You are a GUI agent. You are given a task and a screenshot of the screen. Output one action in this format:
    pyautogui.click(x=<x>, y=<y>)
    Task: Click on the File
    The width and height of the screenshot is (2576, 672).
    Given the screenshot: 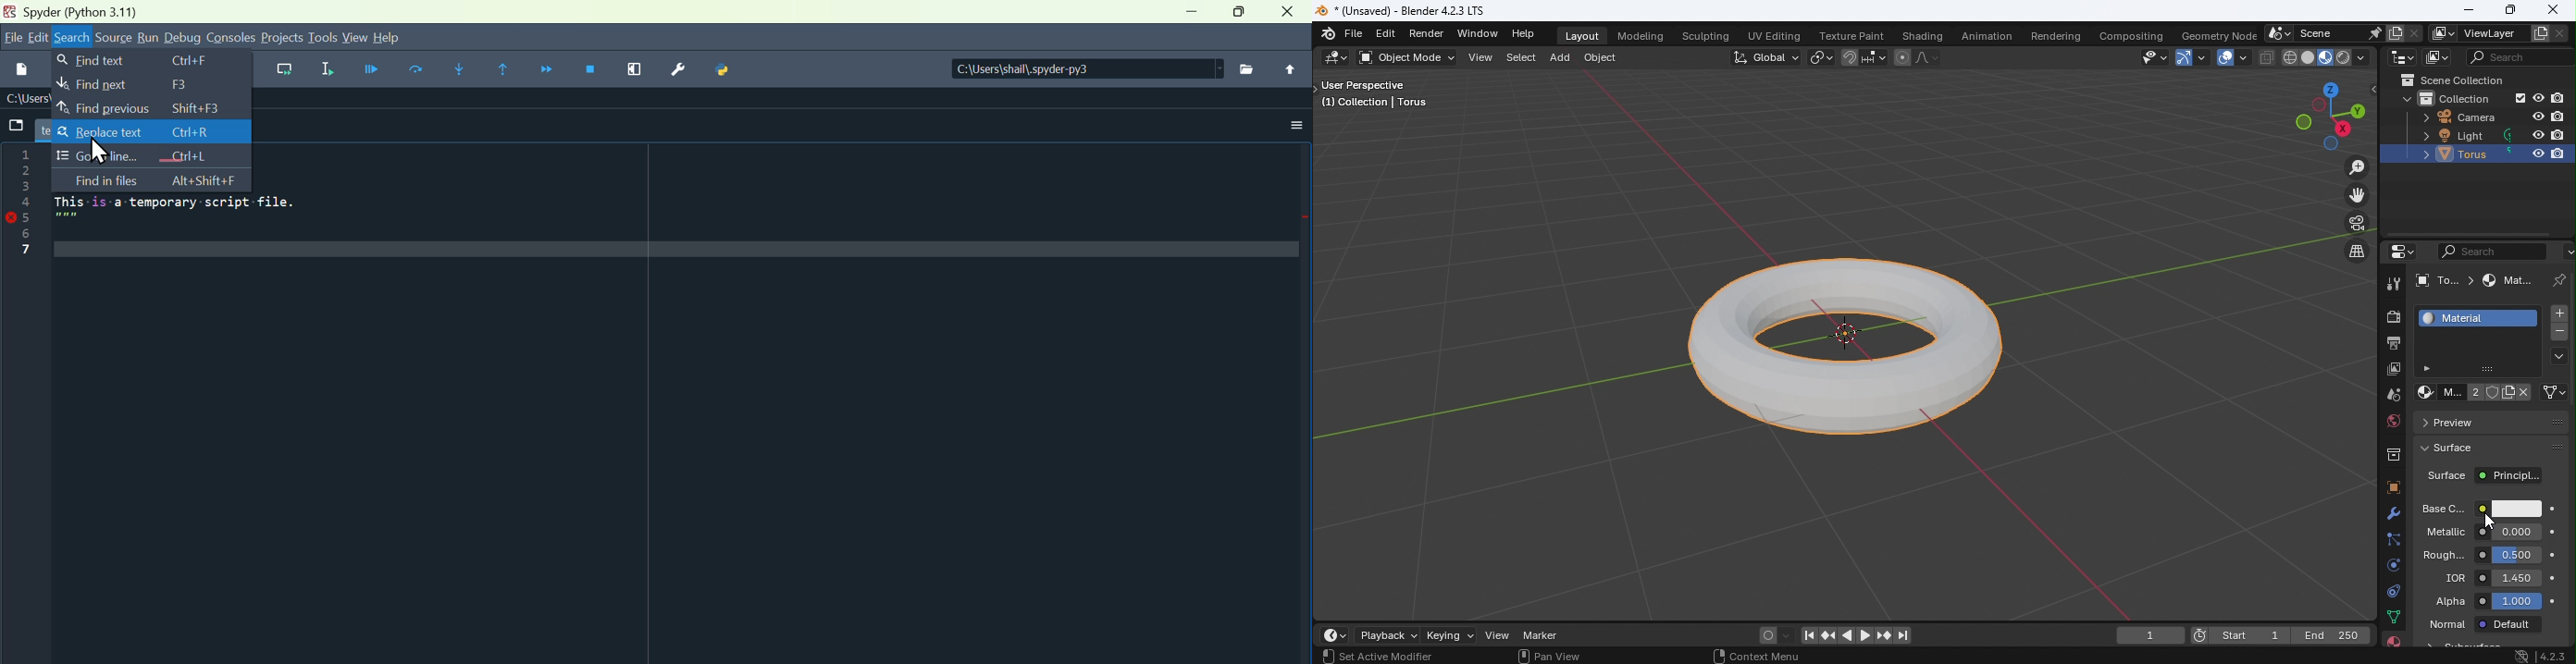 What is the action you would take?
    pyautogui.click(x=1354, y=33)
    